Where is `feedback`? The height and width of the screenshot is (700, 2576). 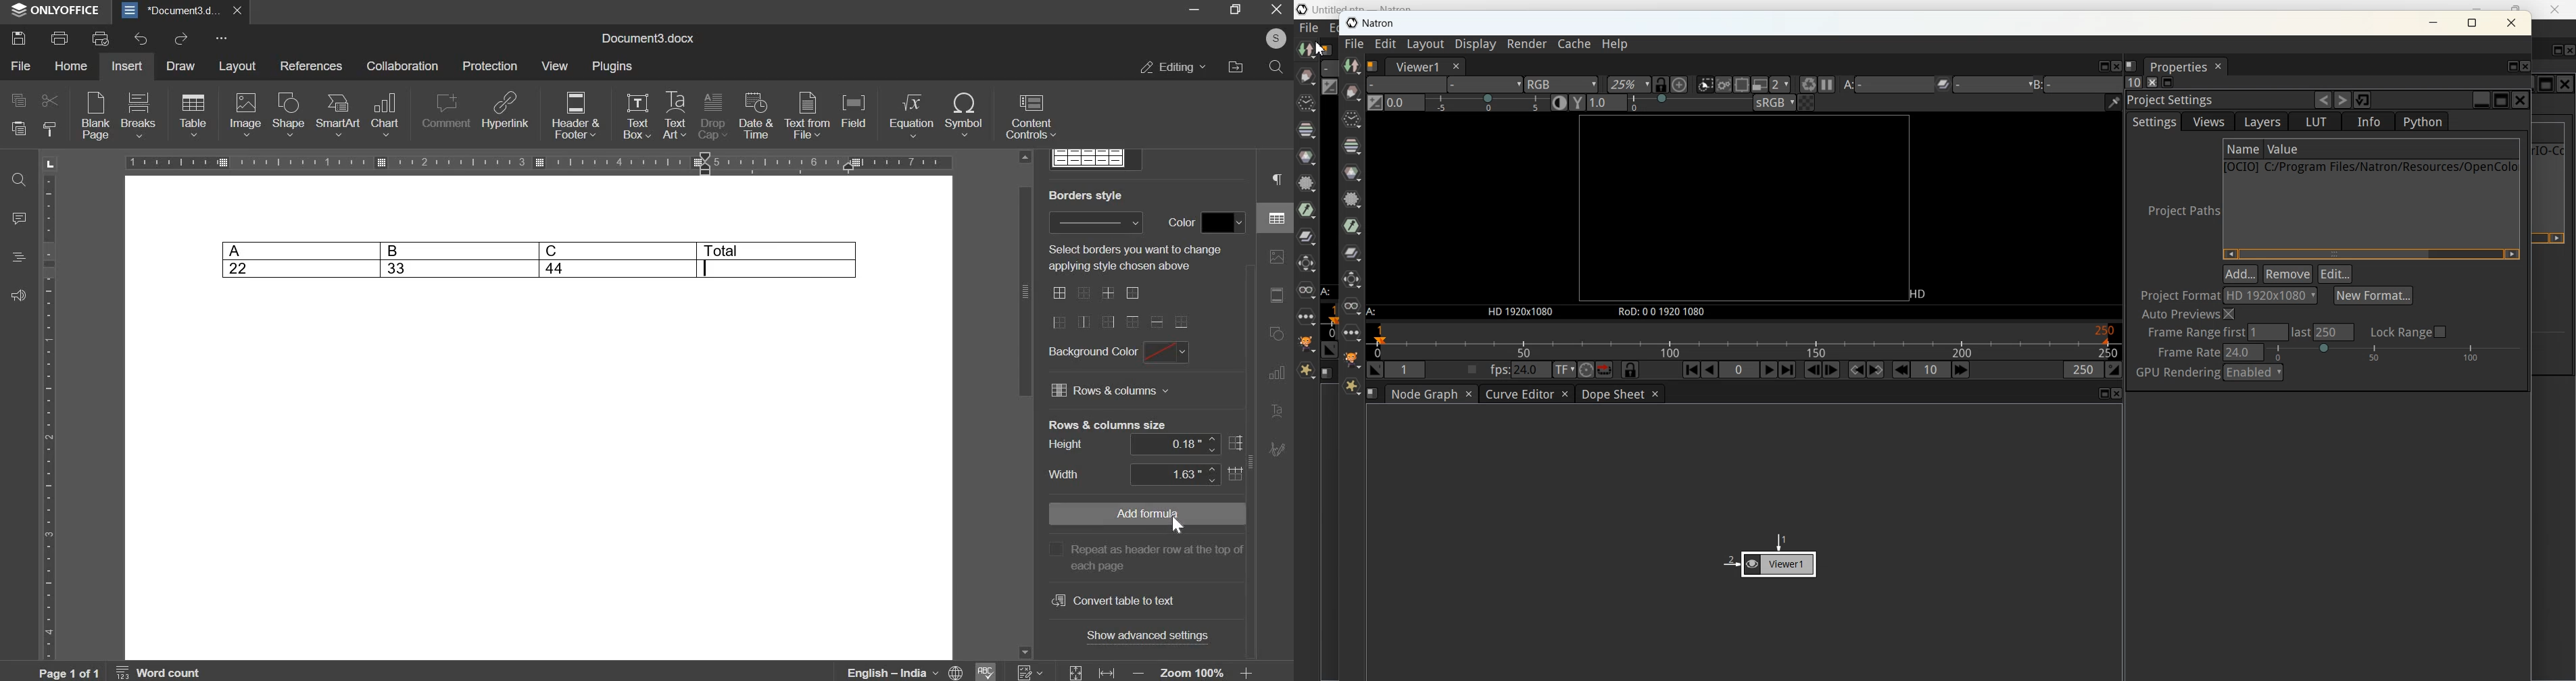 feedback is located at coordinates (20, 294).